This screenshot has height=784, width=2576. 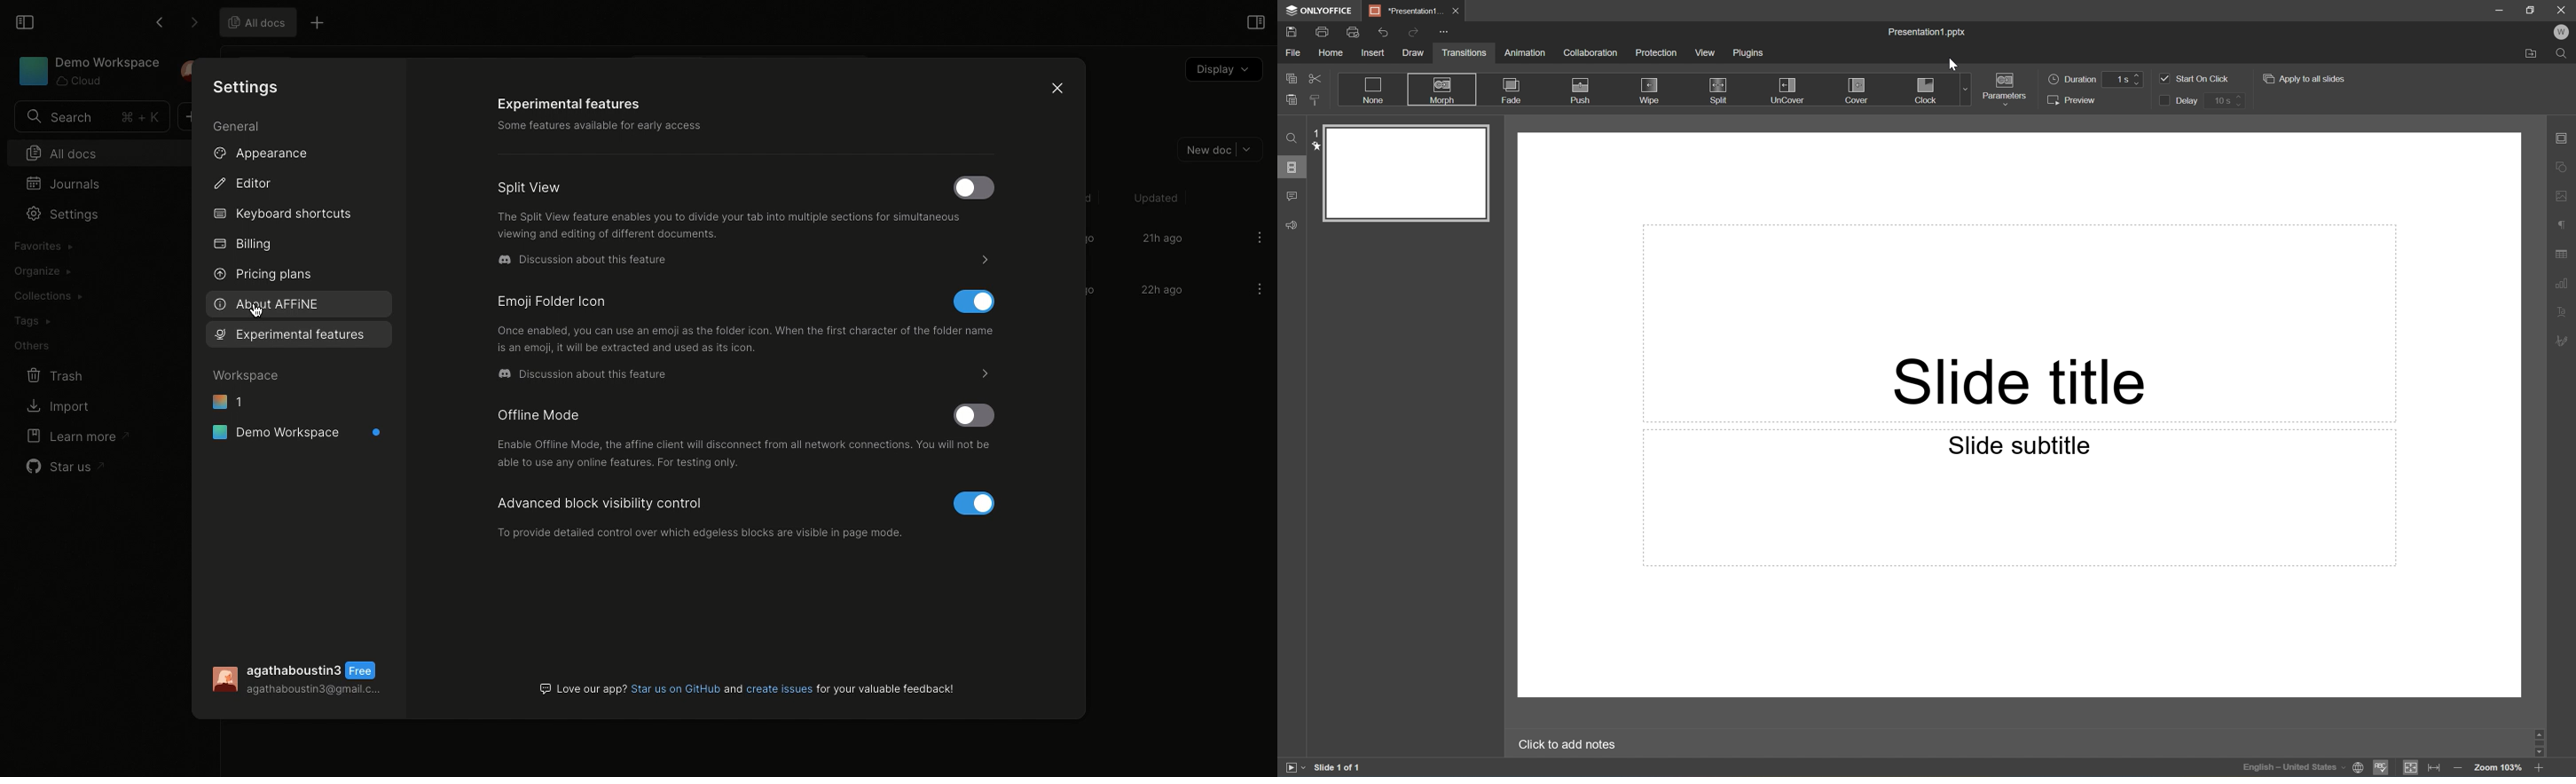 What do you see at coordinates (2497, 12) in the screenshot?
I see `Minimize` at bounding box center [2497, 12].